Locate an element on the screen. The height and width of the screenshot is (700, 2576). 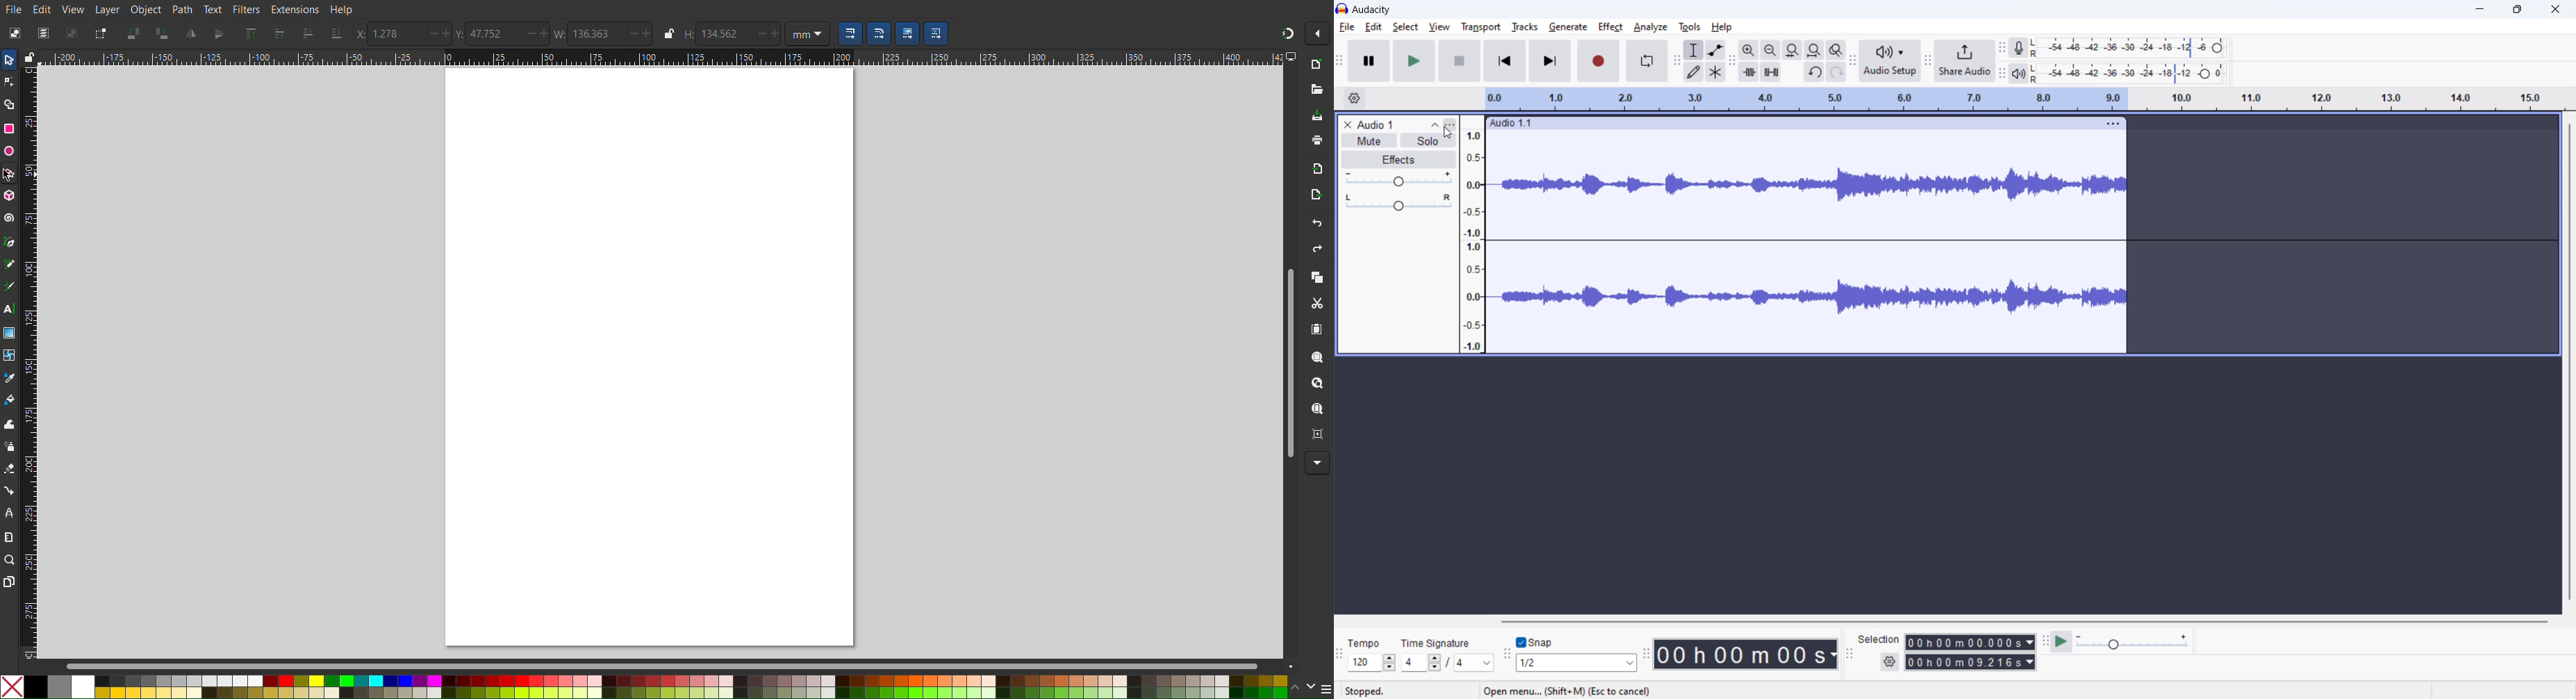
set tempo is located at coordinates (1371, 663).